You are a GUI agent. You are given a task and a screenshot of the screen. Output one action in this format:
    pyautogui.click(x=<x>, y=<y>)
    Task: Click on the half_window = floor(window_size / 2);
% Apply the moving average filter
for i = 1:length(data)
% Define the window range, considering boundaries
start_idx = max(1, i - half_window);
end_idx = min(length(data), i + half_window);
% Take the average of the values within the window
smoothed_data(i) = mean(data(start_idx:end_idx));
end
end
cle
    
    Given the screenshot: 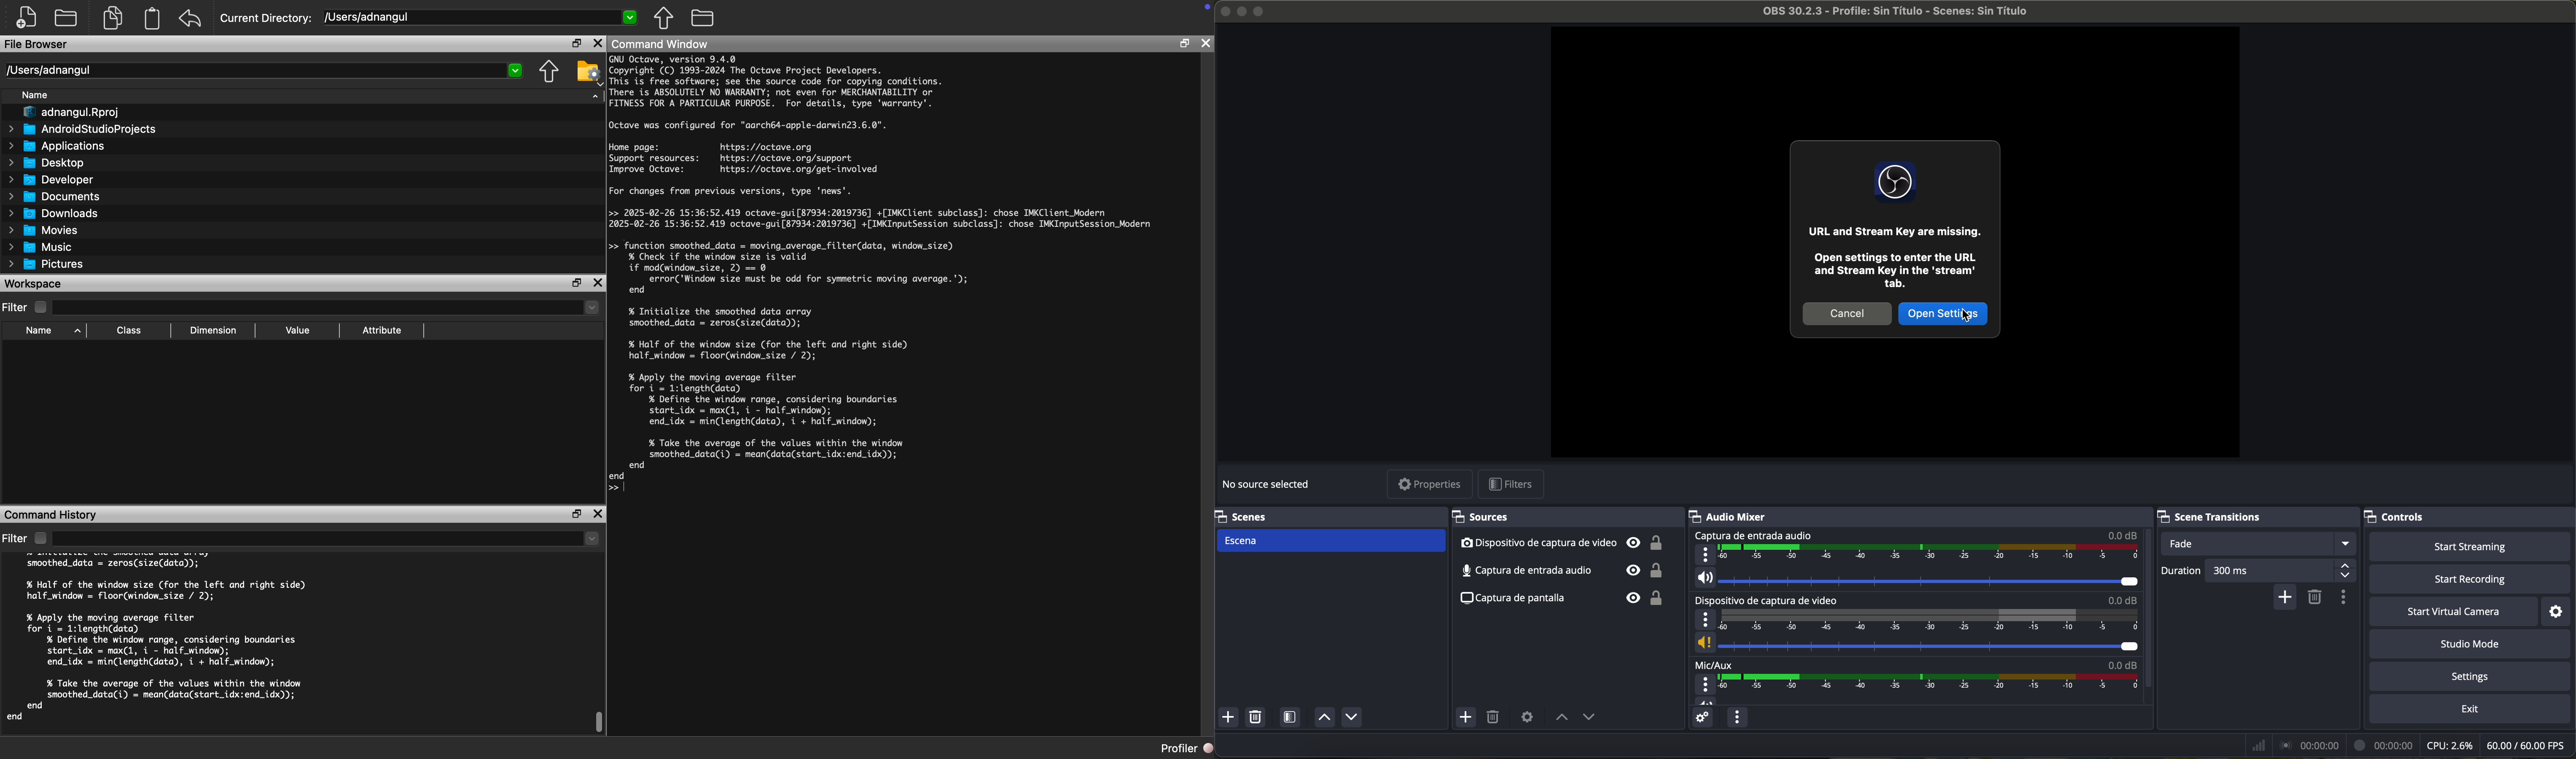 What is the action you would take?
    pyautogui.click(x=159, y=639)
    